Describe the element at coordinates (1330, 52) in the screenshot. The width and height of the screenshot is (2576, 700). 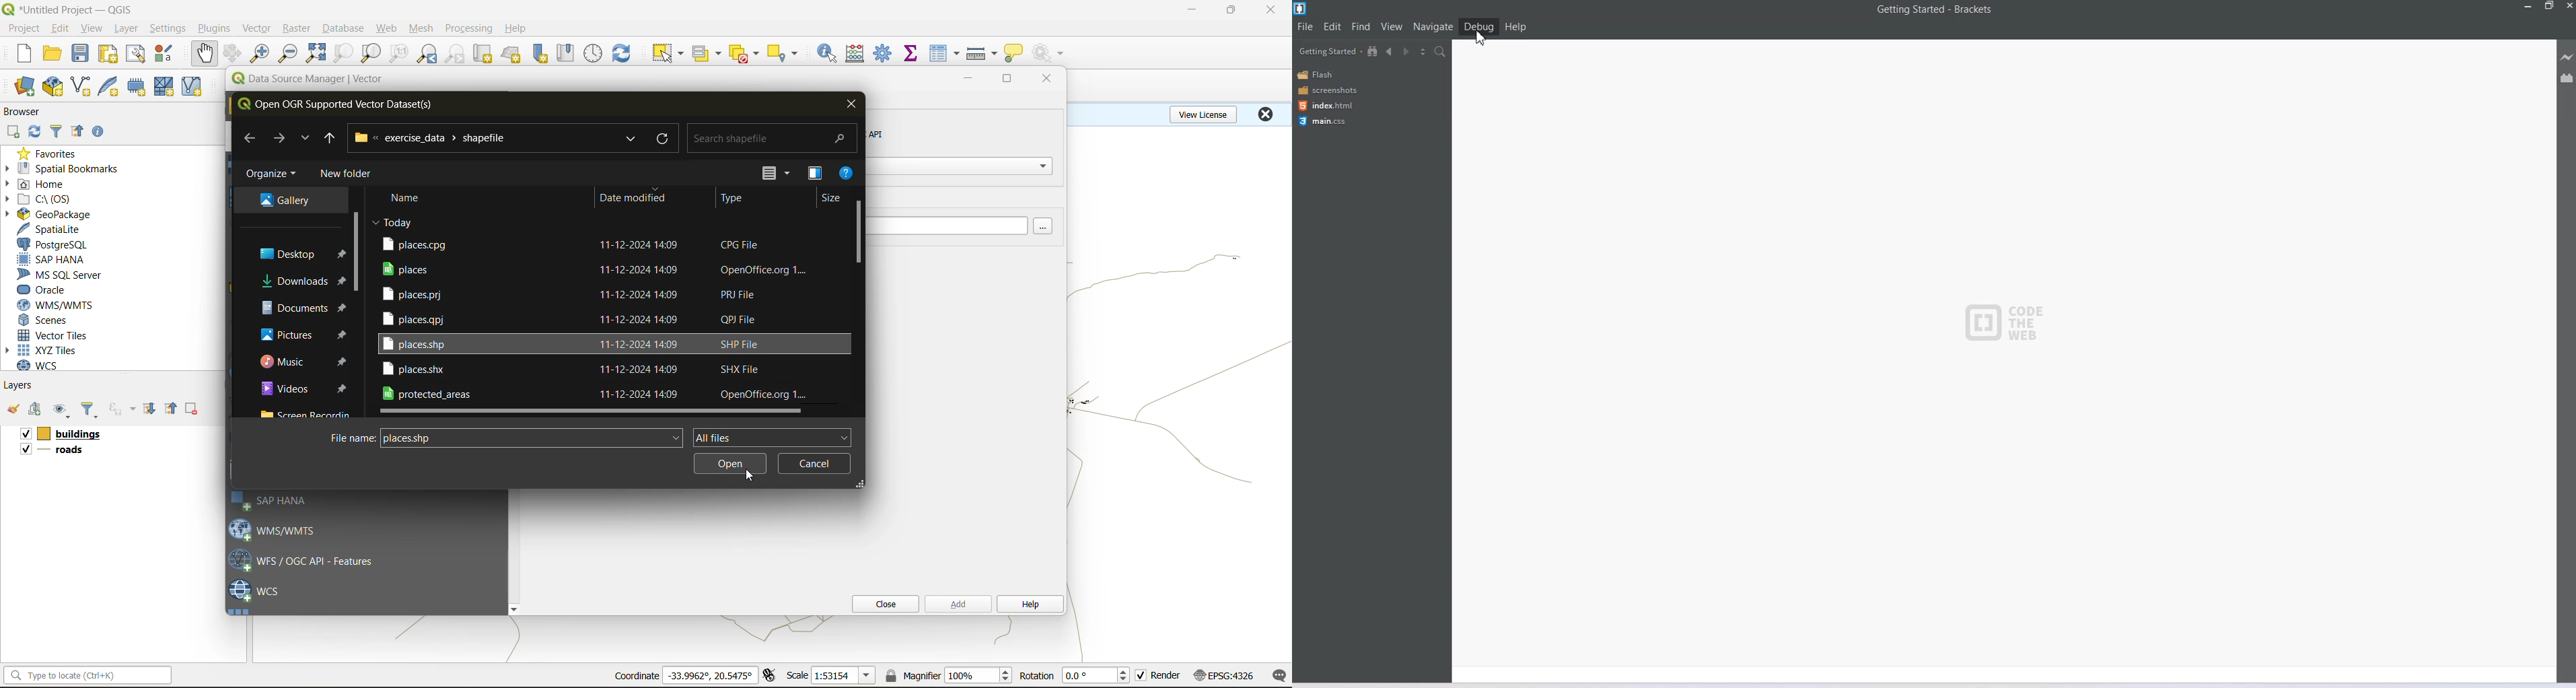
I see `Getting Started` at that location.